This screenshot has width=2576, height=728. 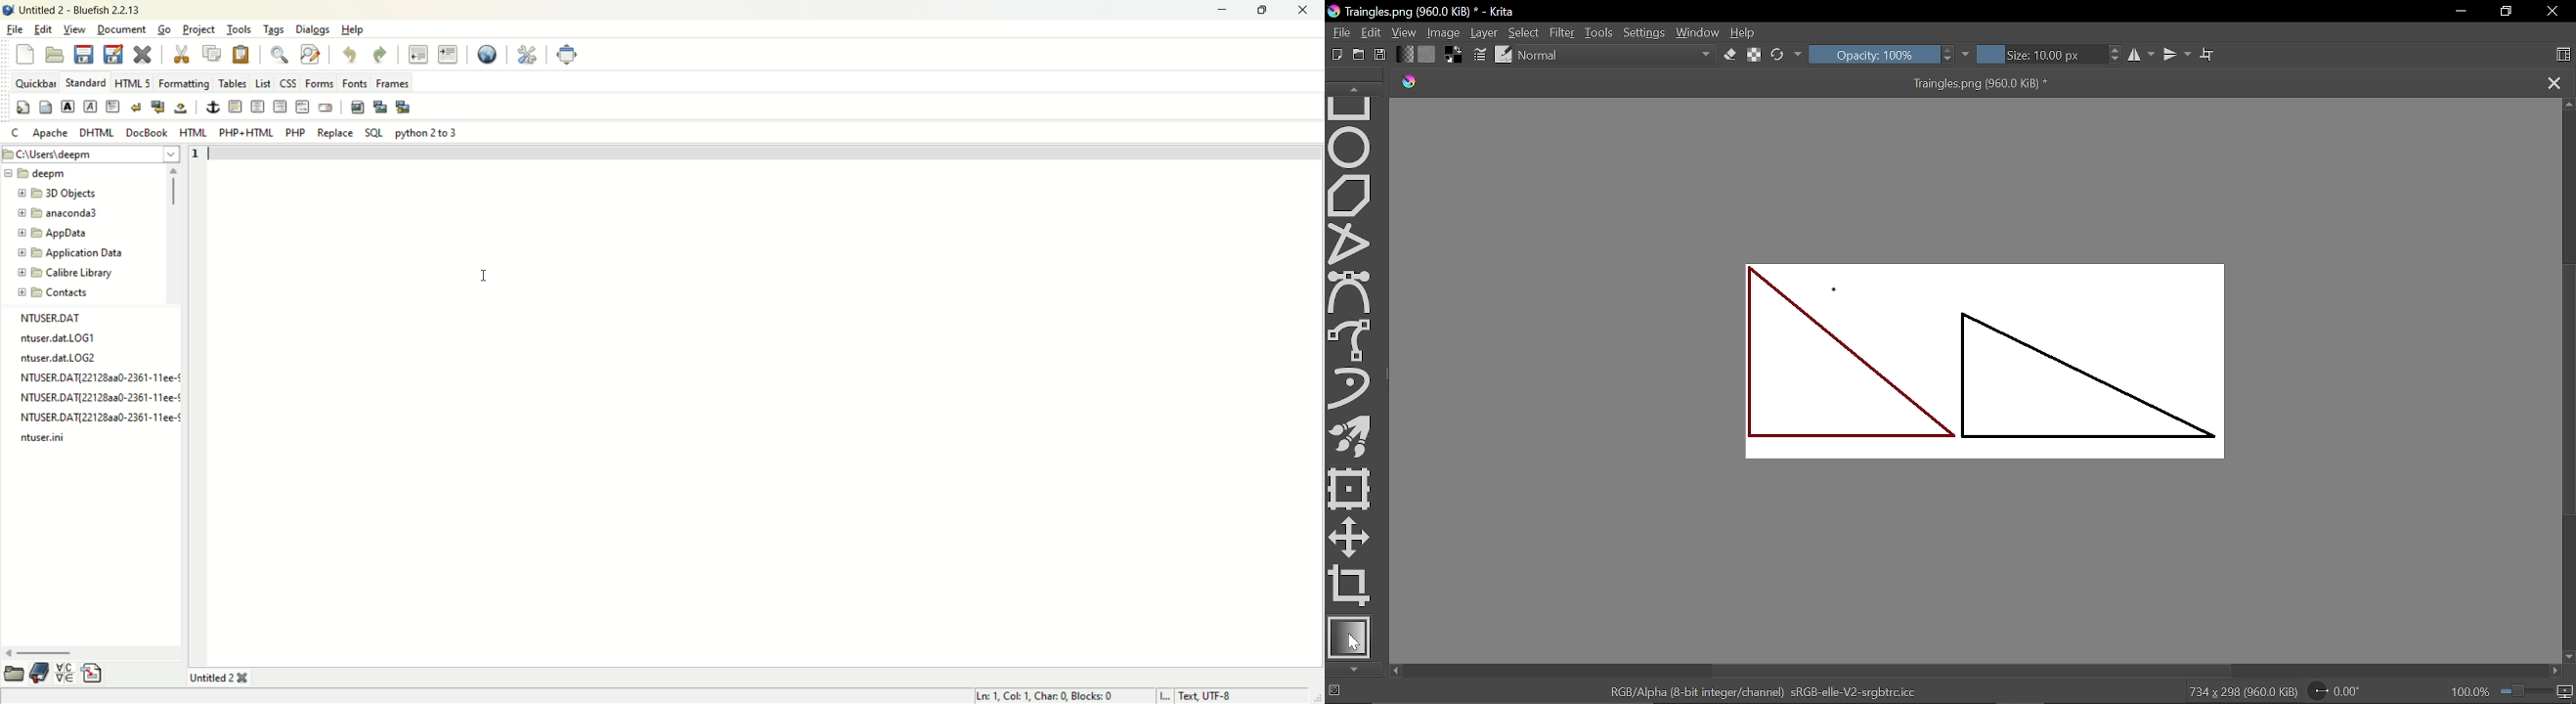 What do you see at coordinates (114, 53) in the screenshot?
I see `save as` at bounding box center [114, 53].